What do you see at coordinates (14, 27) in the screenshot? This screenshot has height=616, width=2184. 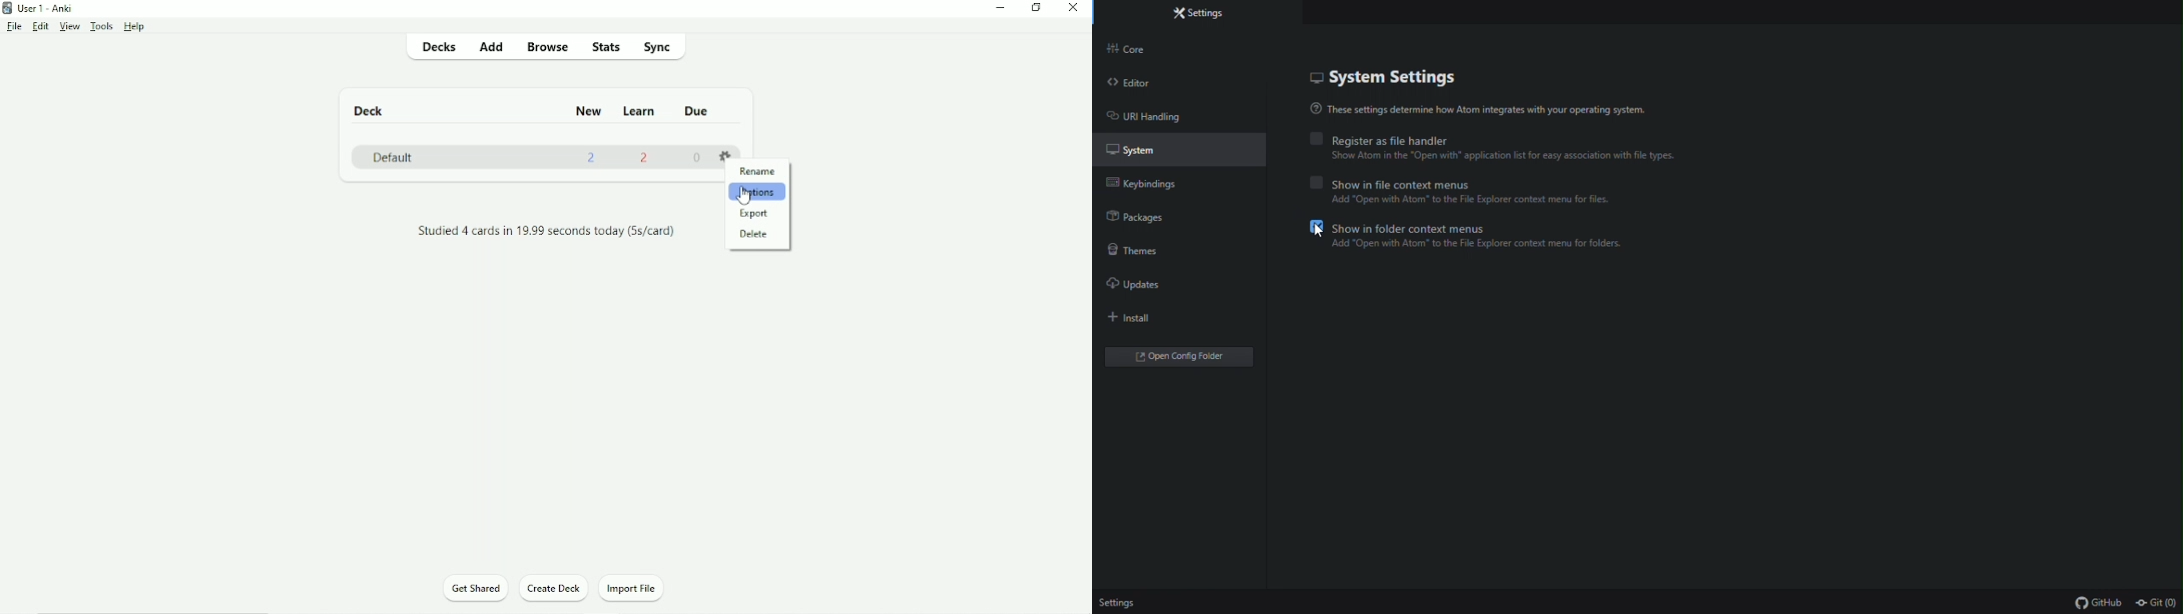 I see `File` at bounding box center [14, 27].